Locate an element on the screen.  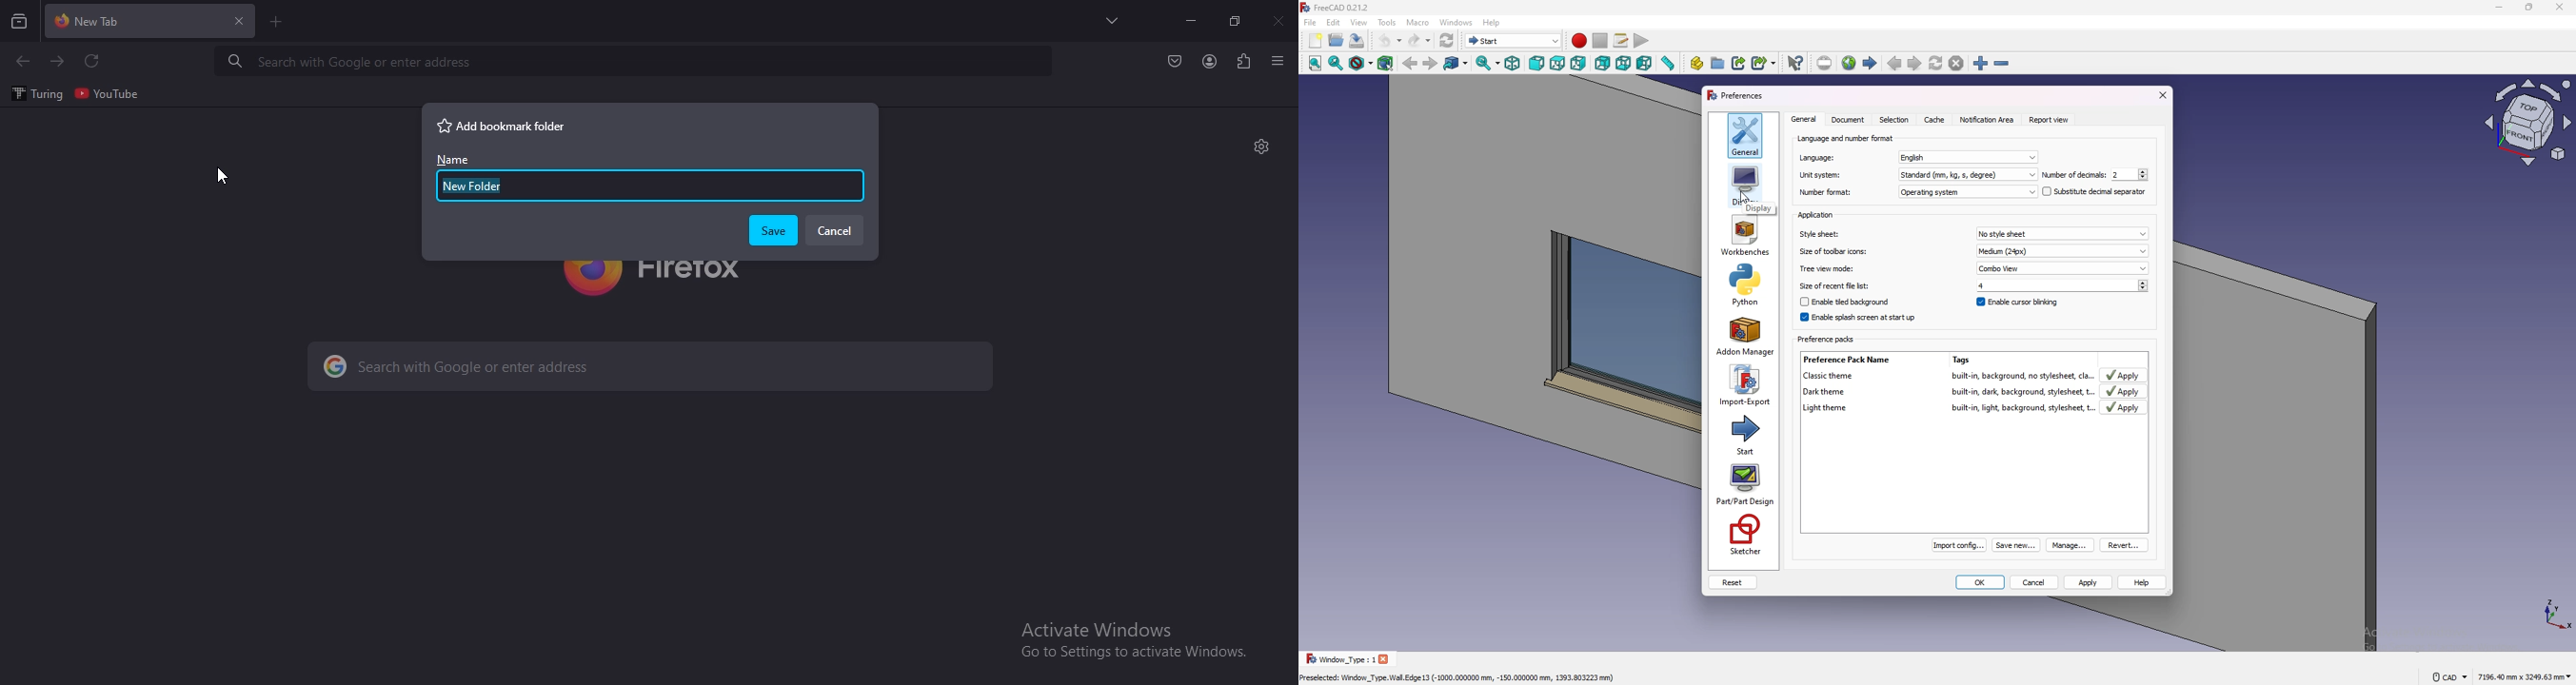
view is located at coordinates (1360, 22).